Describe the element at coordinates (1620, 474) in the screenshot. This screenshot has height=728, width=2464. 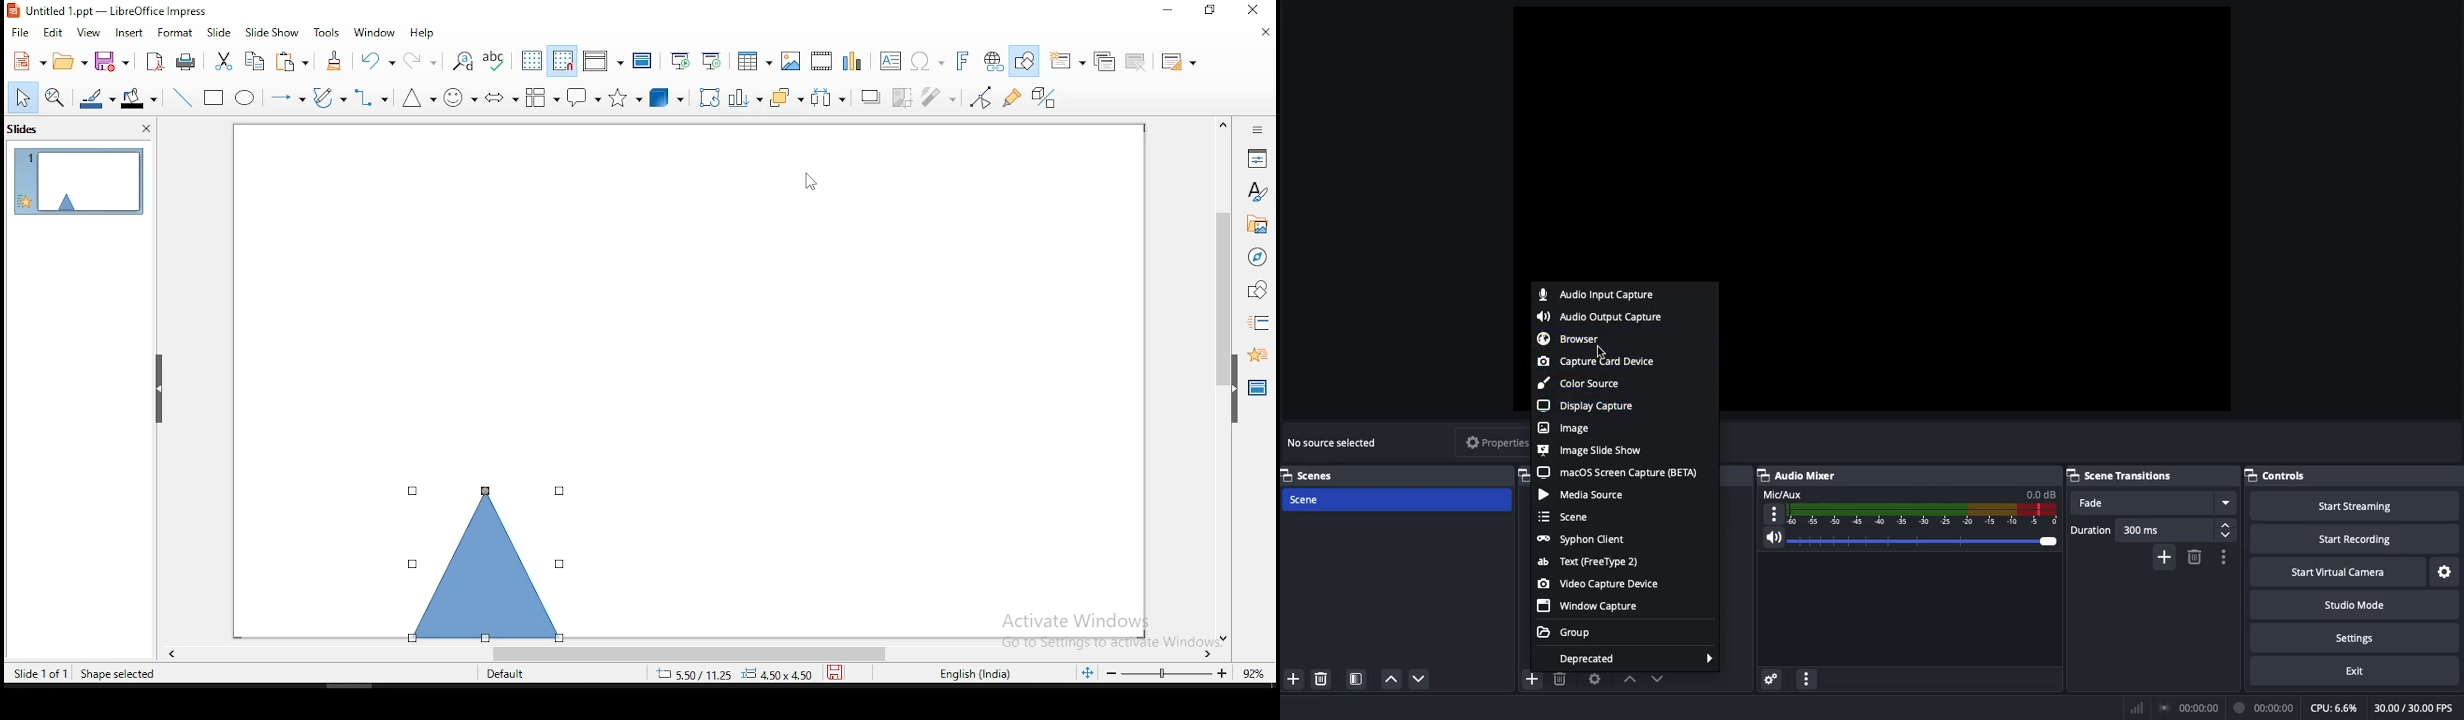
I see `MacOS` at that location.